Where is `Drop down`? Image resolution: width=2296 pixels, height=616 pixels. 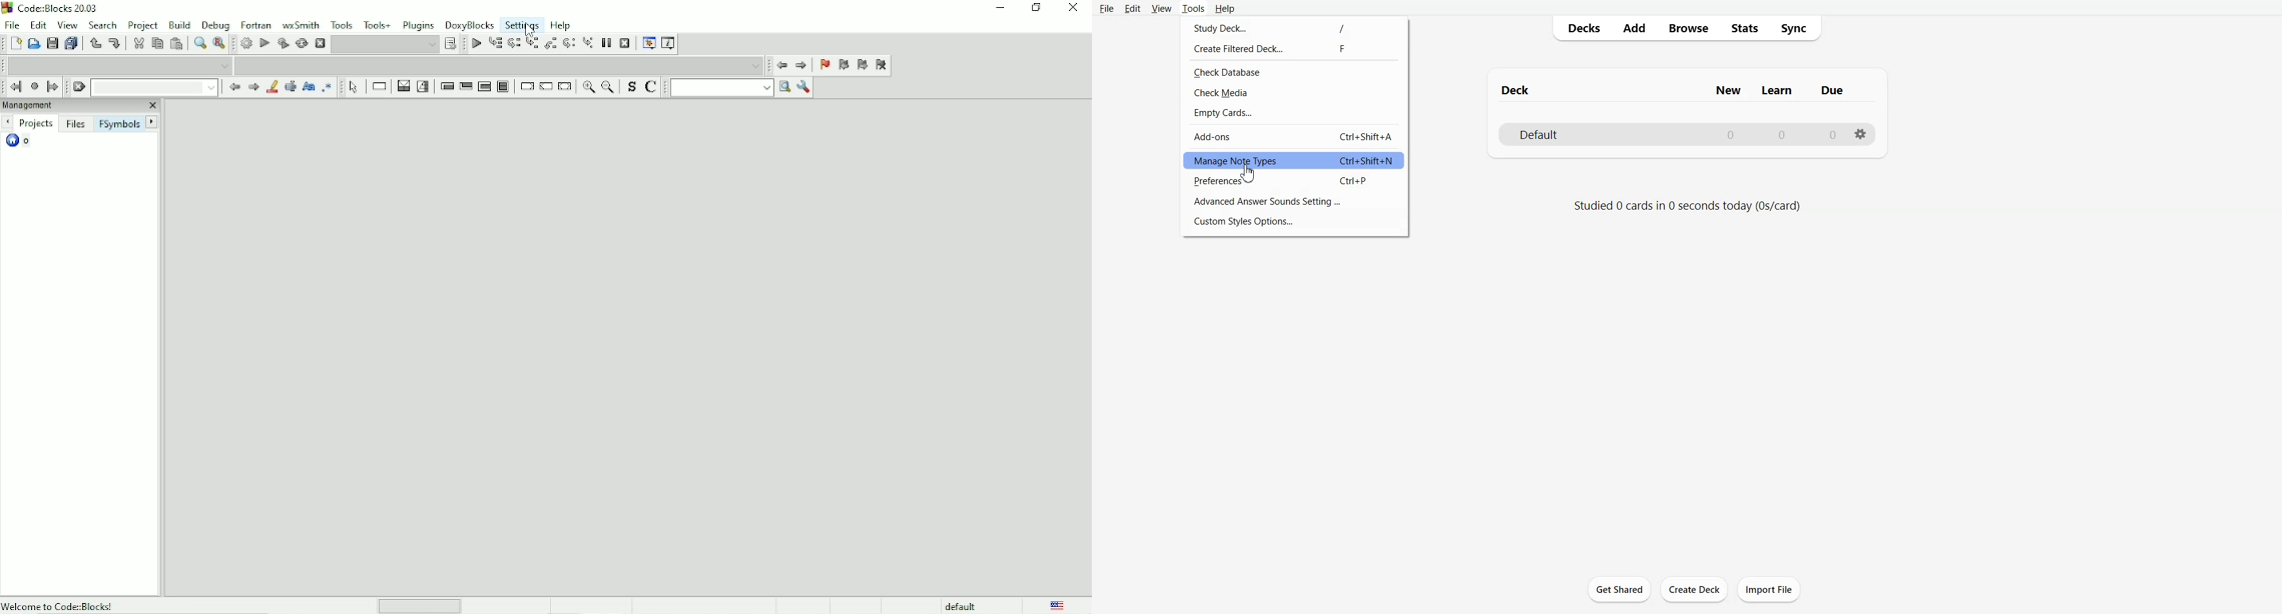 Drop down is located at coordinates (154, 87).